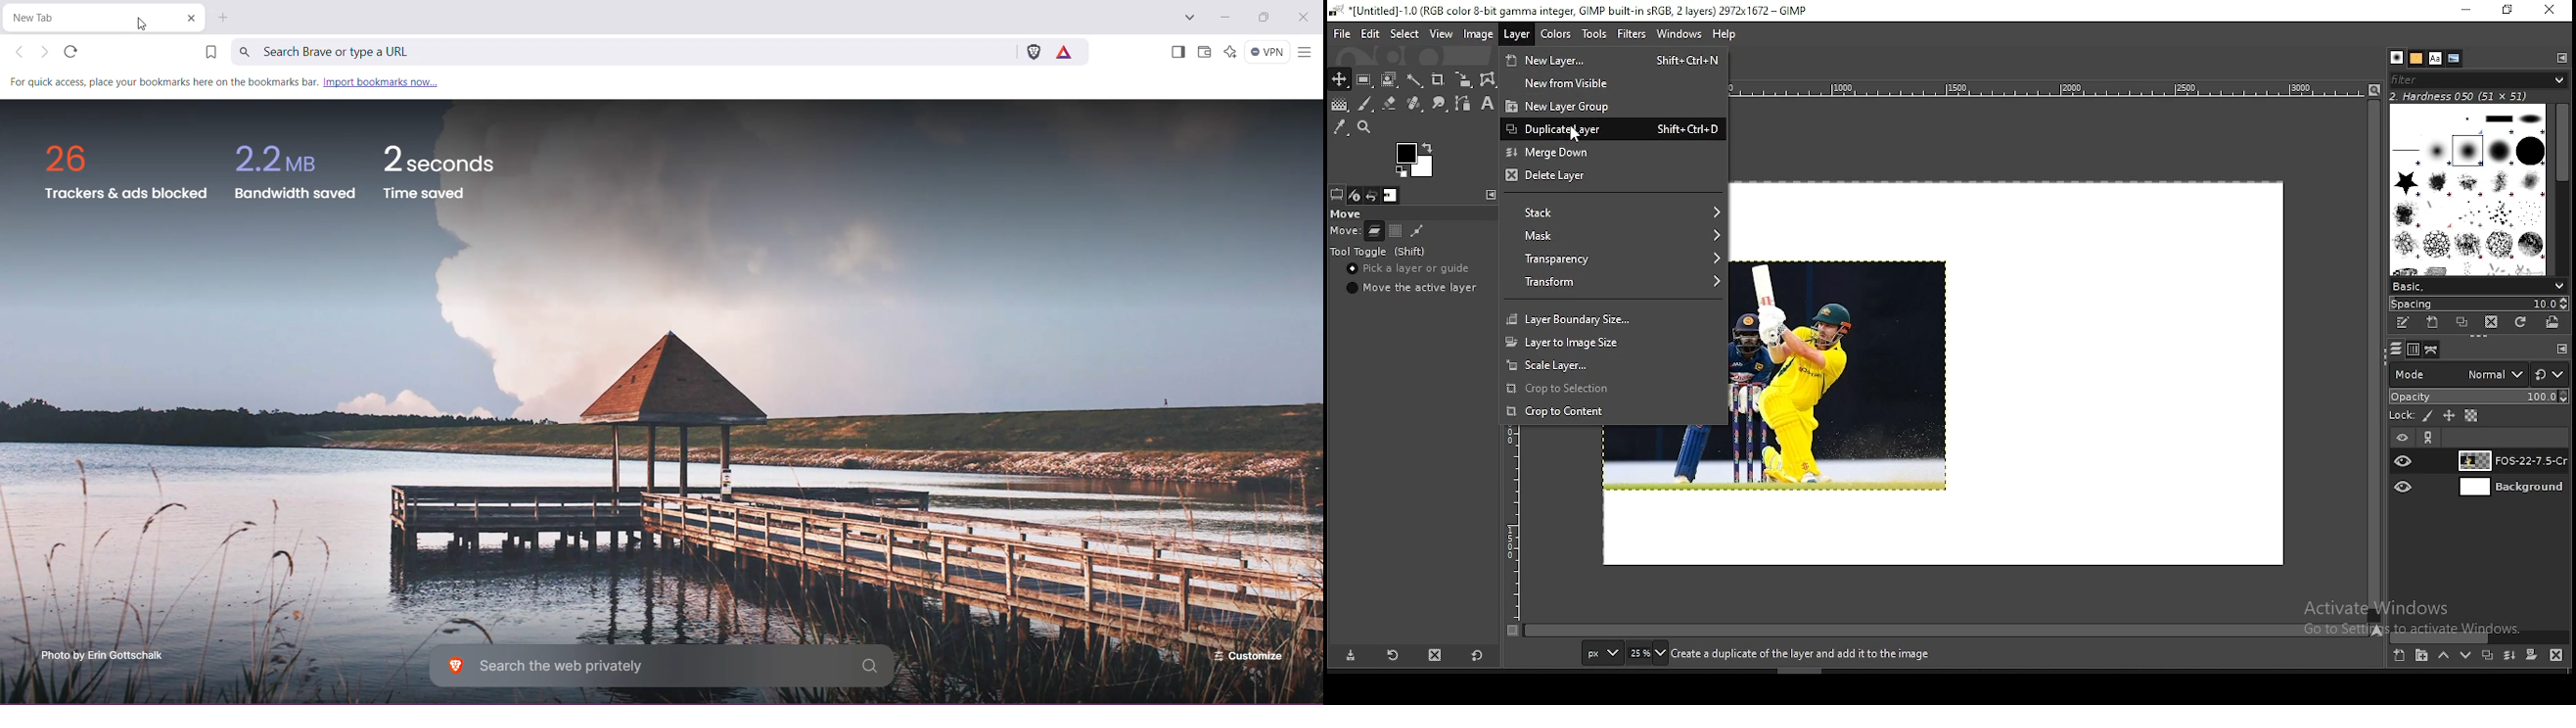 Image resolution: width=2576 pixels, height=728 pixels. What do you see at coordinates (1564, 127) in the screenshot?
I see `duplicate layer` at bounding box center [1564, 127].